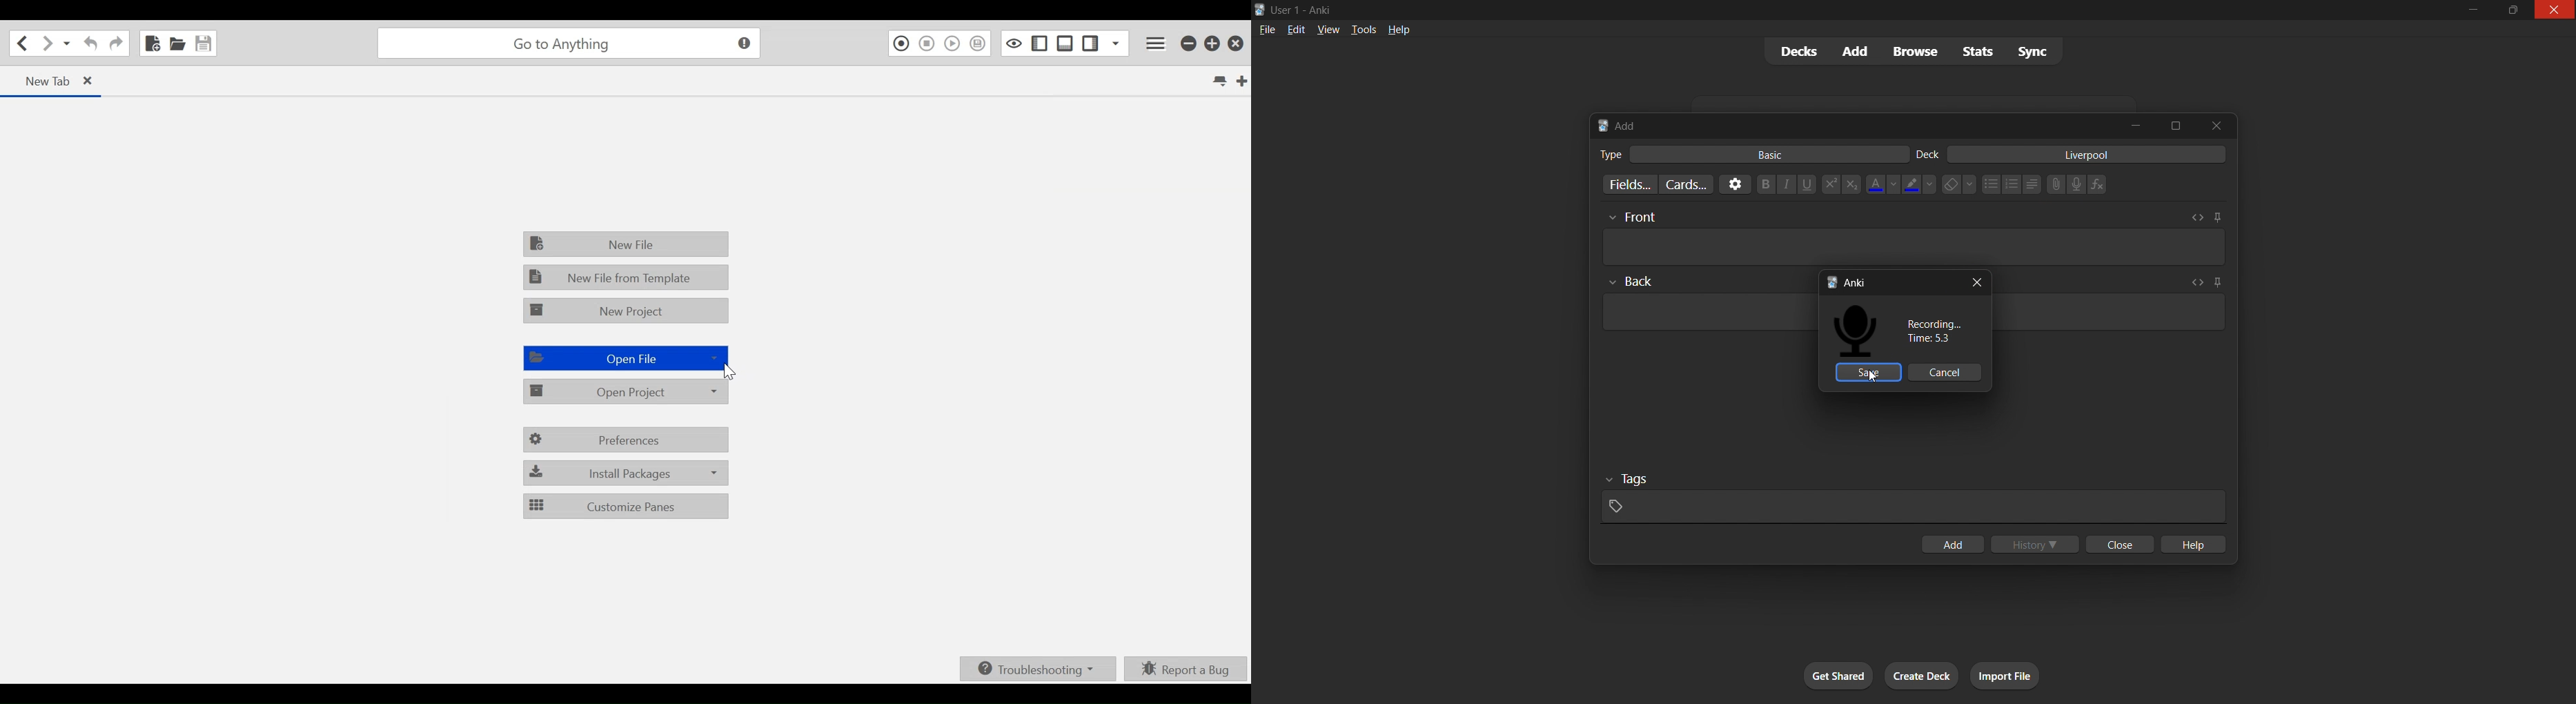  Describe the element at coordinates (2121, 545) in the screenshot. I see `close` at that location.